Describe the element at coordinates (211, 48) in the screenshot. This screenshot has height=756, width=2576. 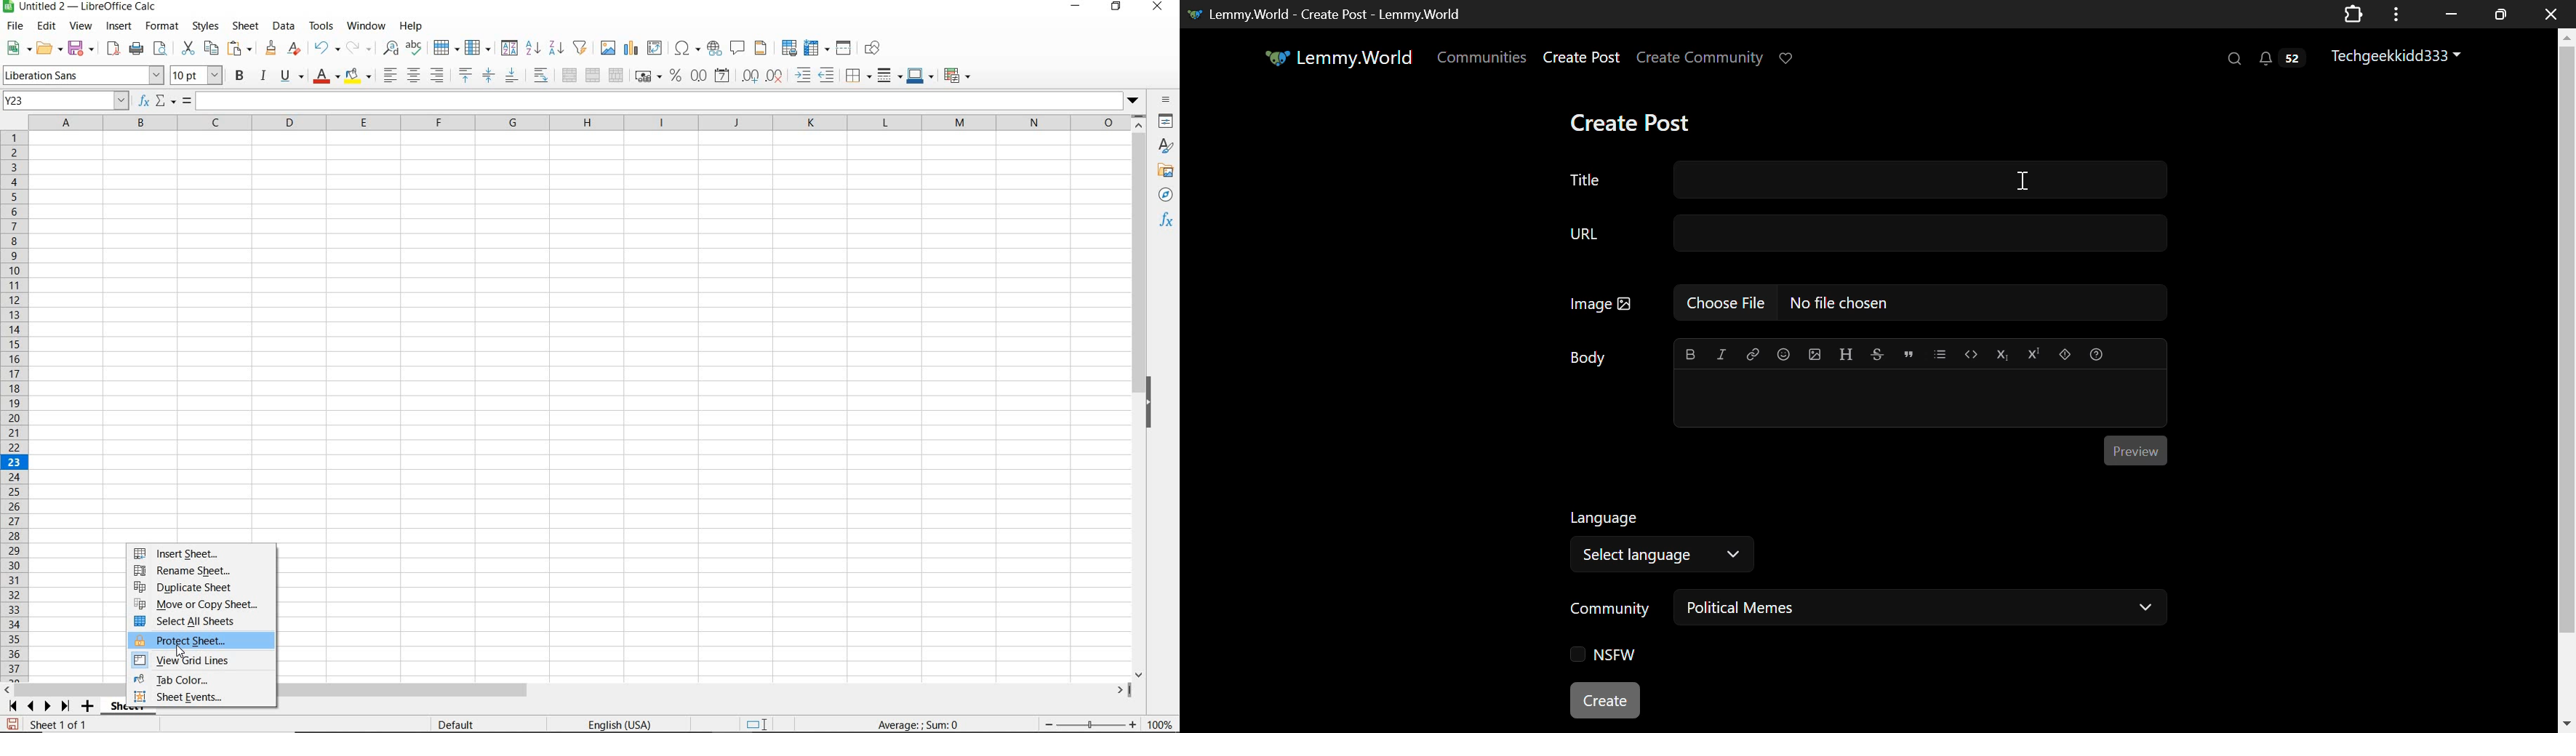
I see `COPY` at that location.